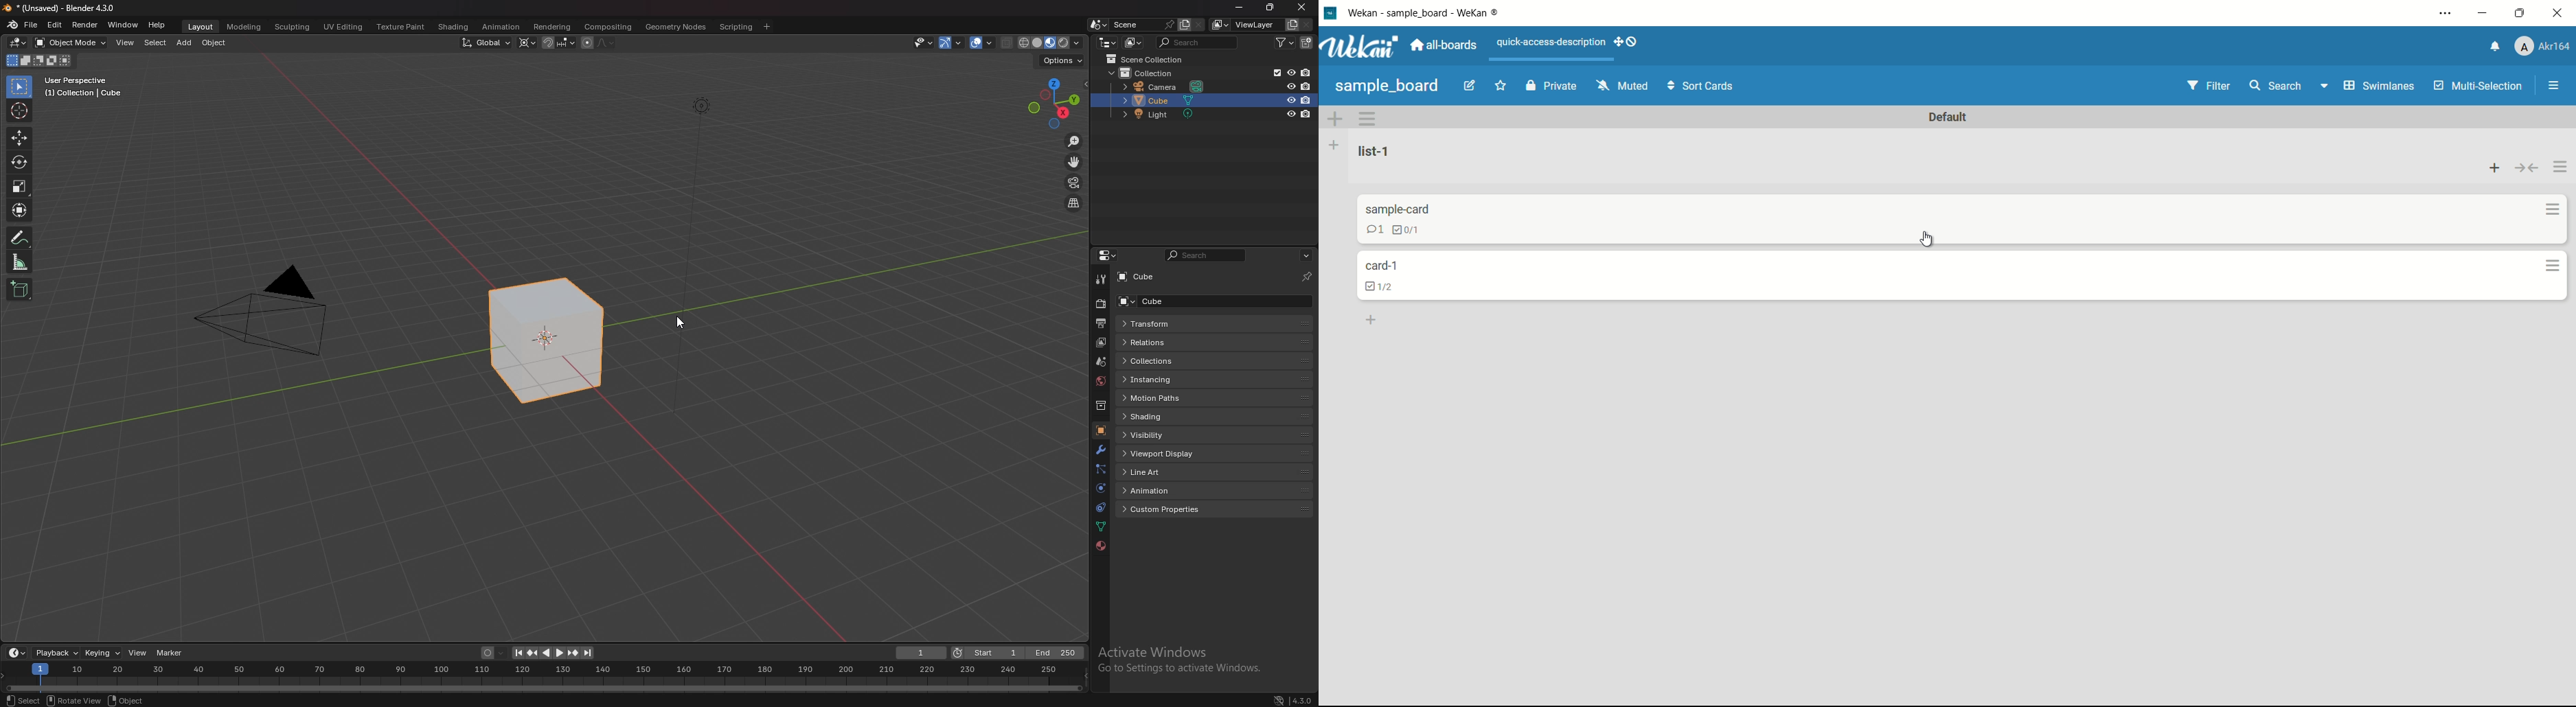  Describe the element at coordinates (552, 652) in the screenshot. I see `play animation` at that location.